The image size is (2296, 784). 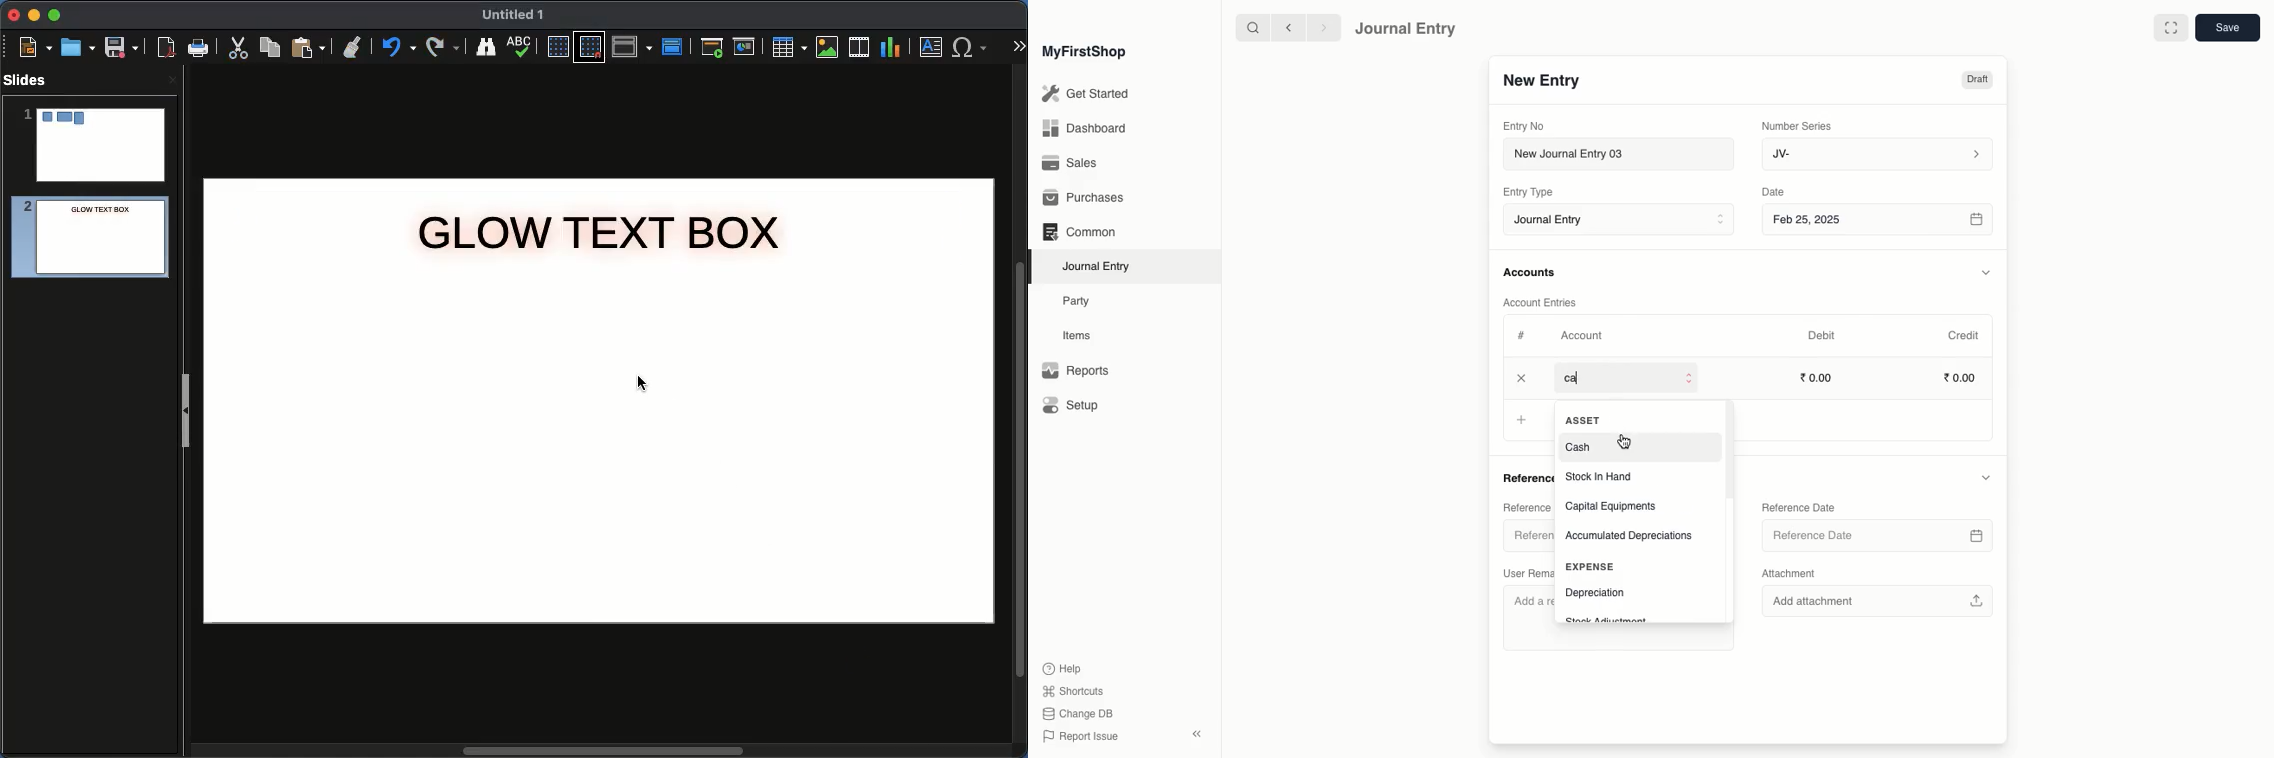 I want to click on Depreciation, so click(x=1595, y=593).